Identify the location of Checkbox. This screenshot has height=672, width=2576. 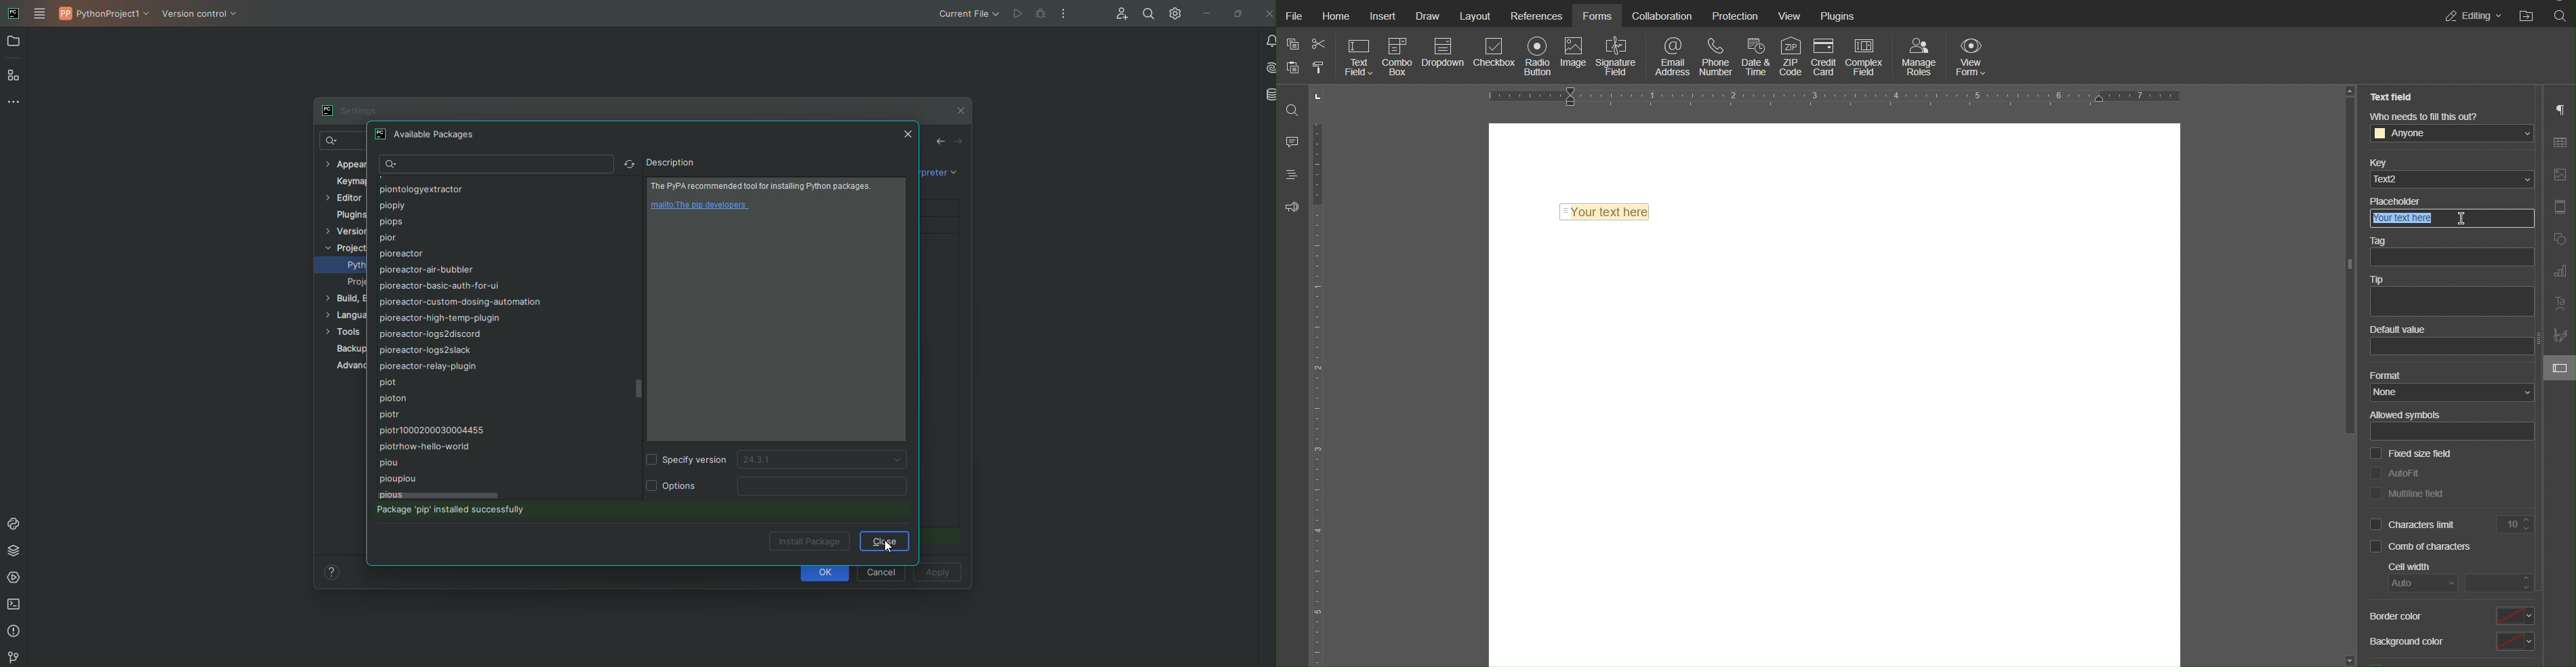
(1495, 58).